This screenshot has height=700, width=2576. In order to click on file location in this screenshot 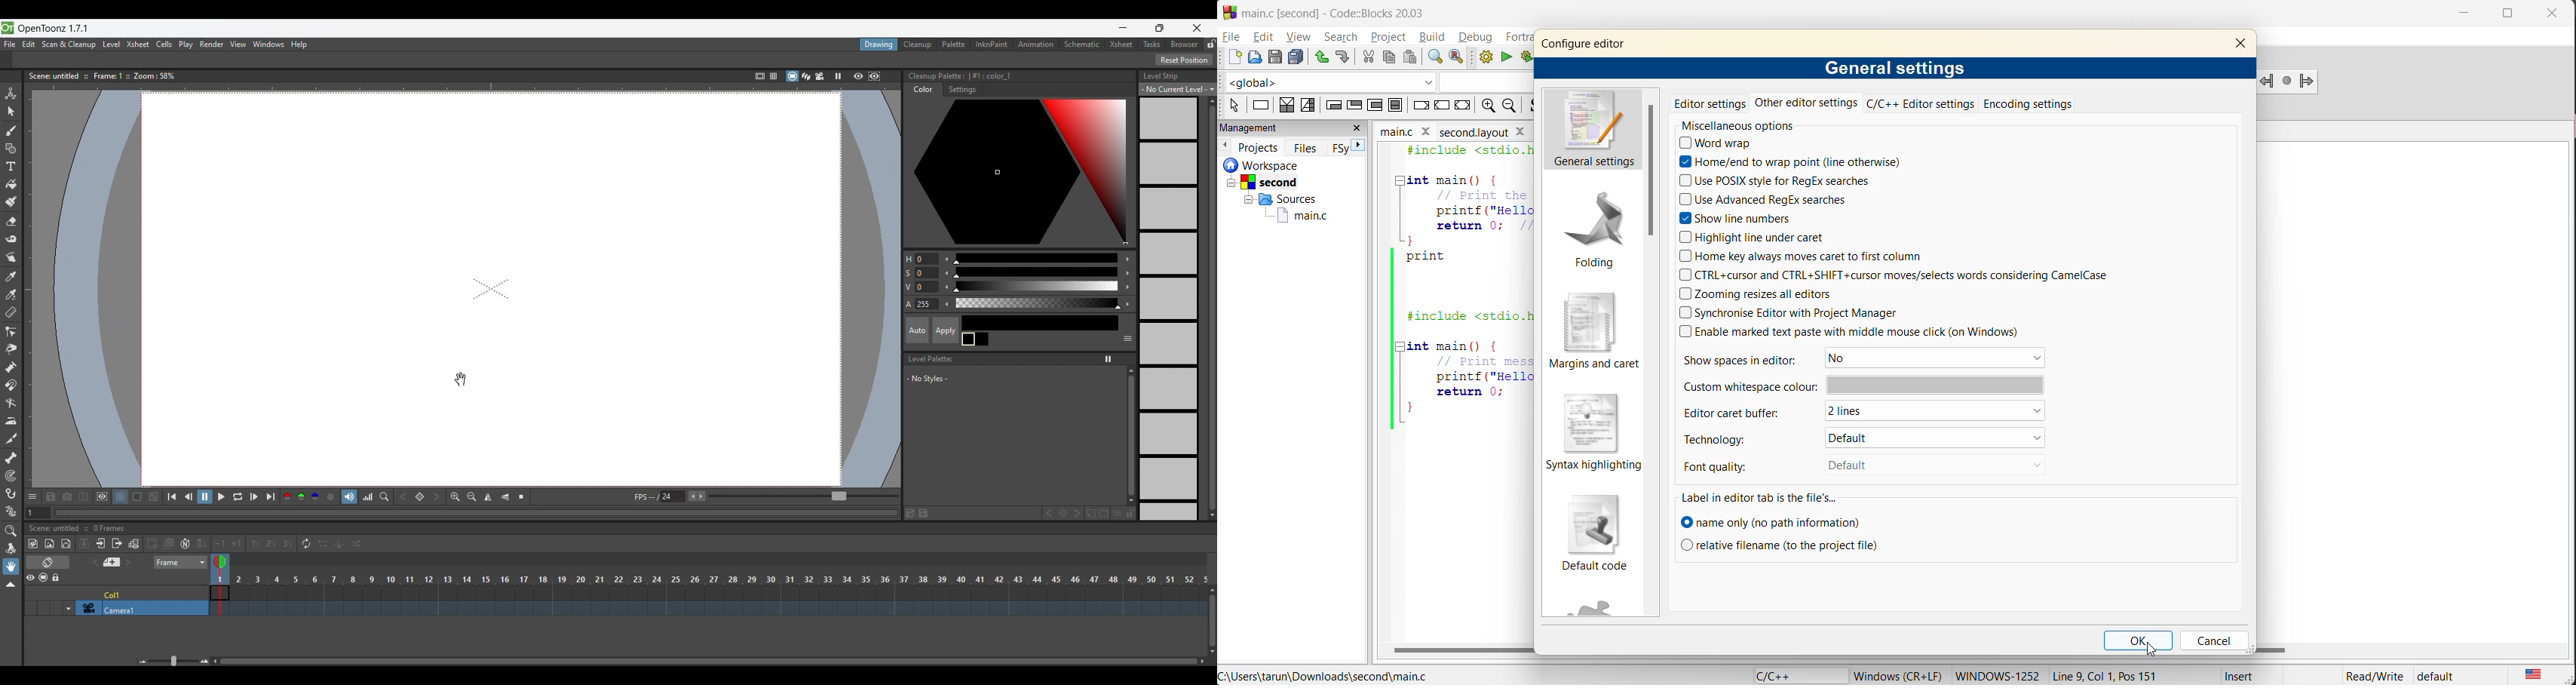, I will do `click(1324, 676)`.